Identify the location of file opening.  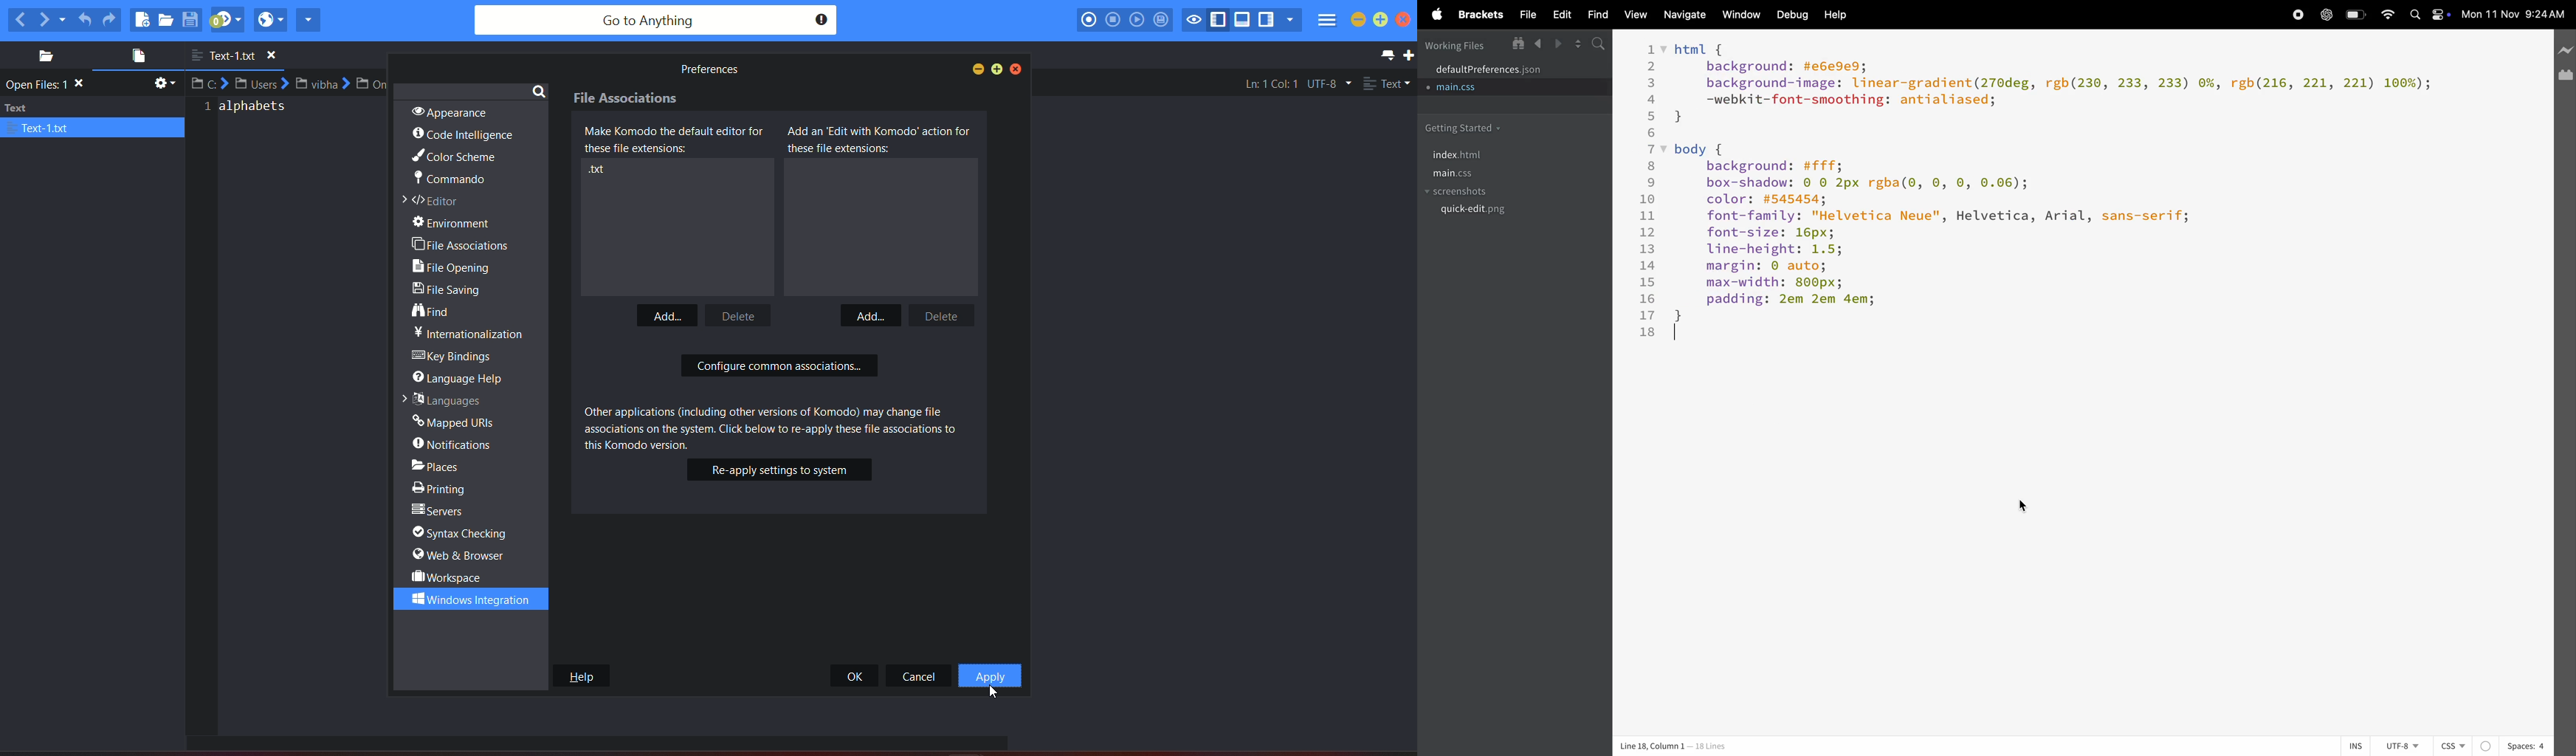
(456, 268).